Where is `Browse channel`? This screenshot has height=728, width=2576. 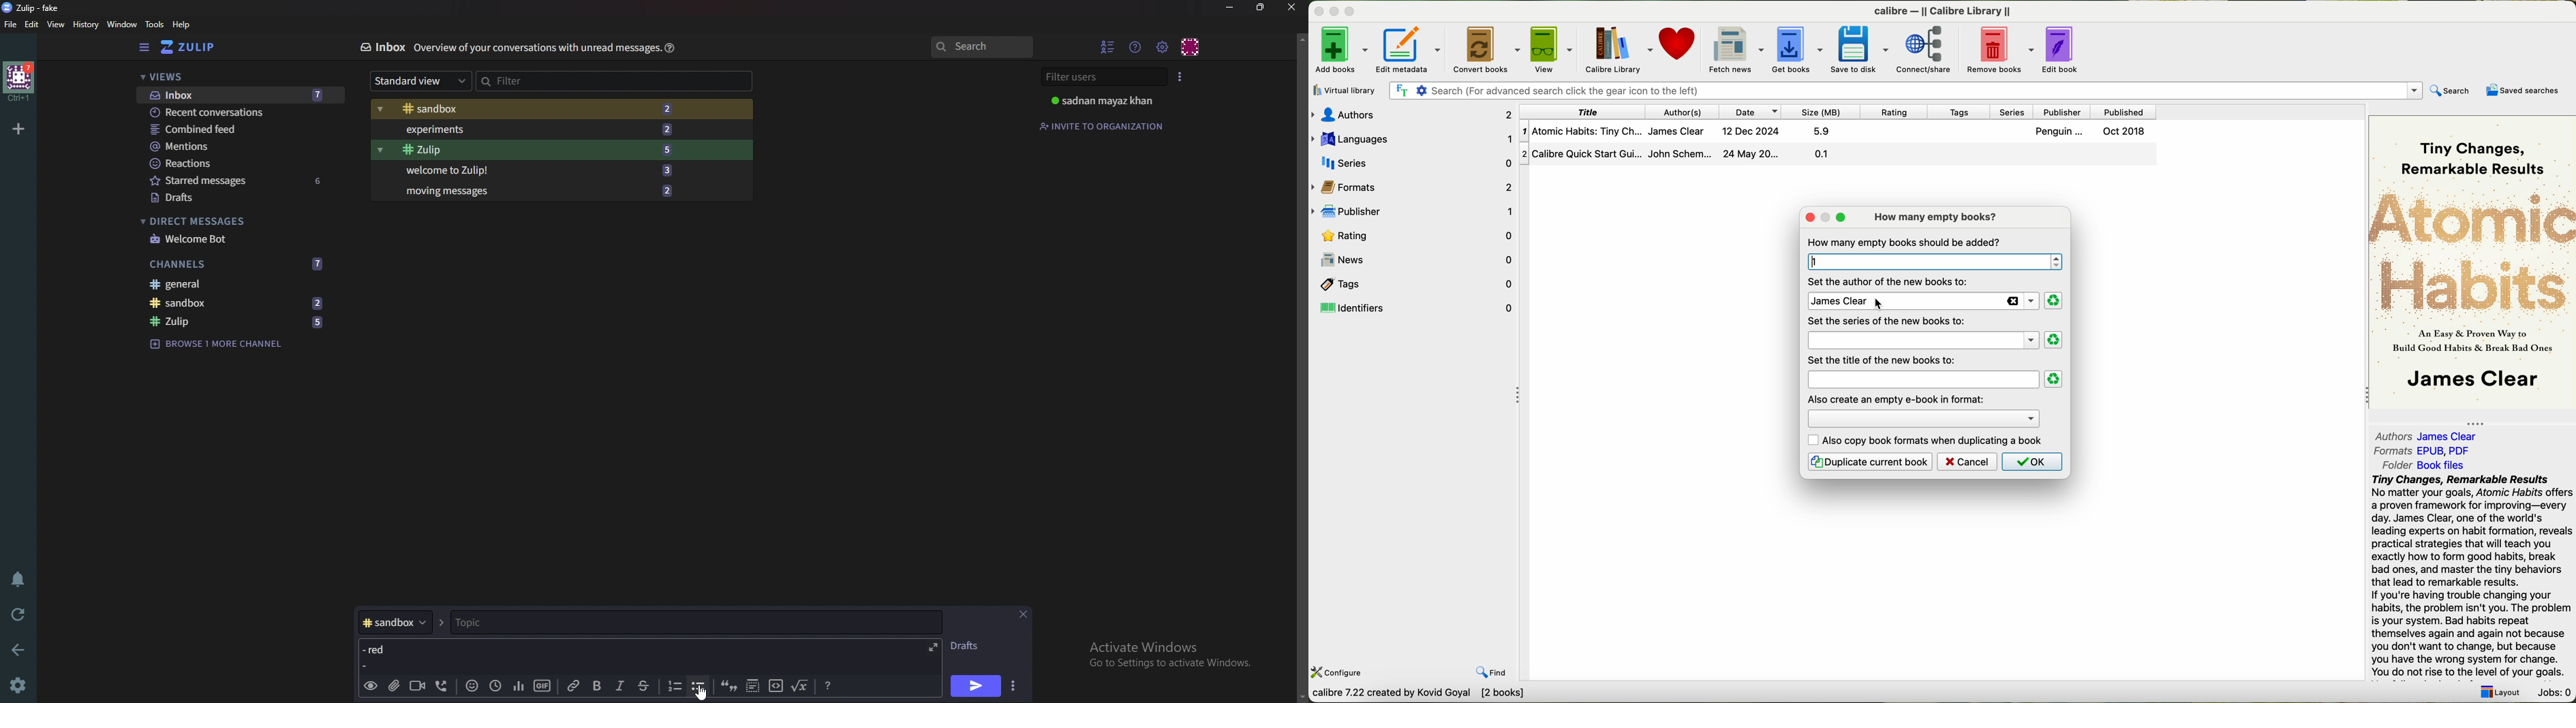
Browse channel is located at coordinates (217, 343).